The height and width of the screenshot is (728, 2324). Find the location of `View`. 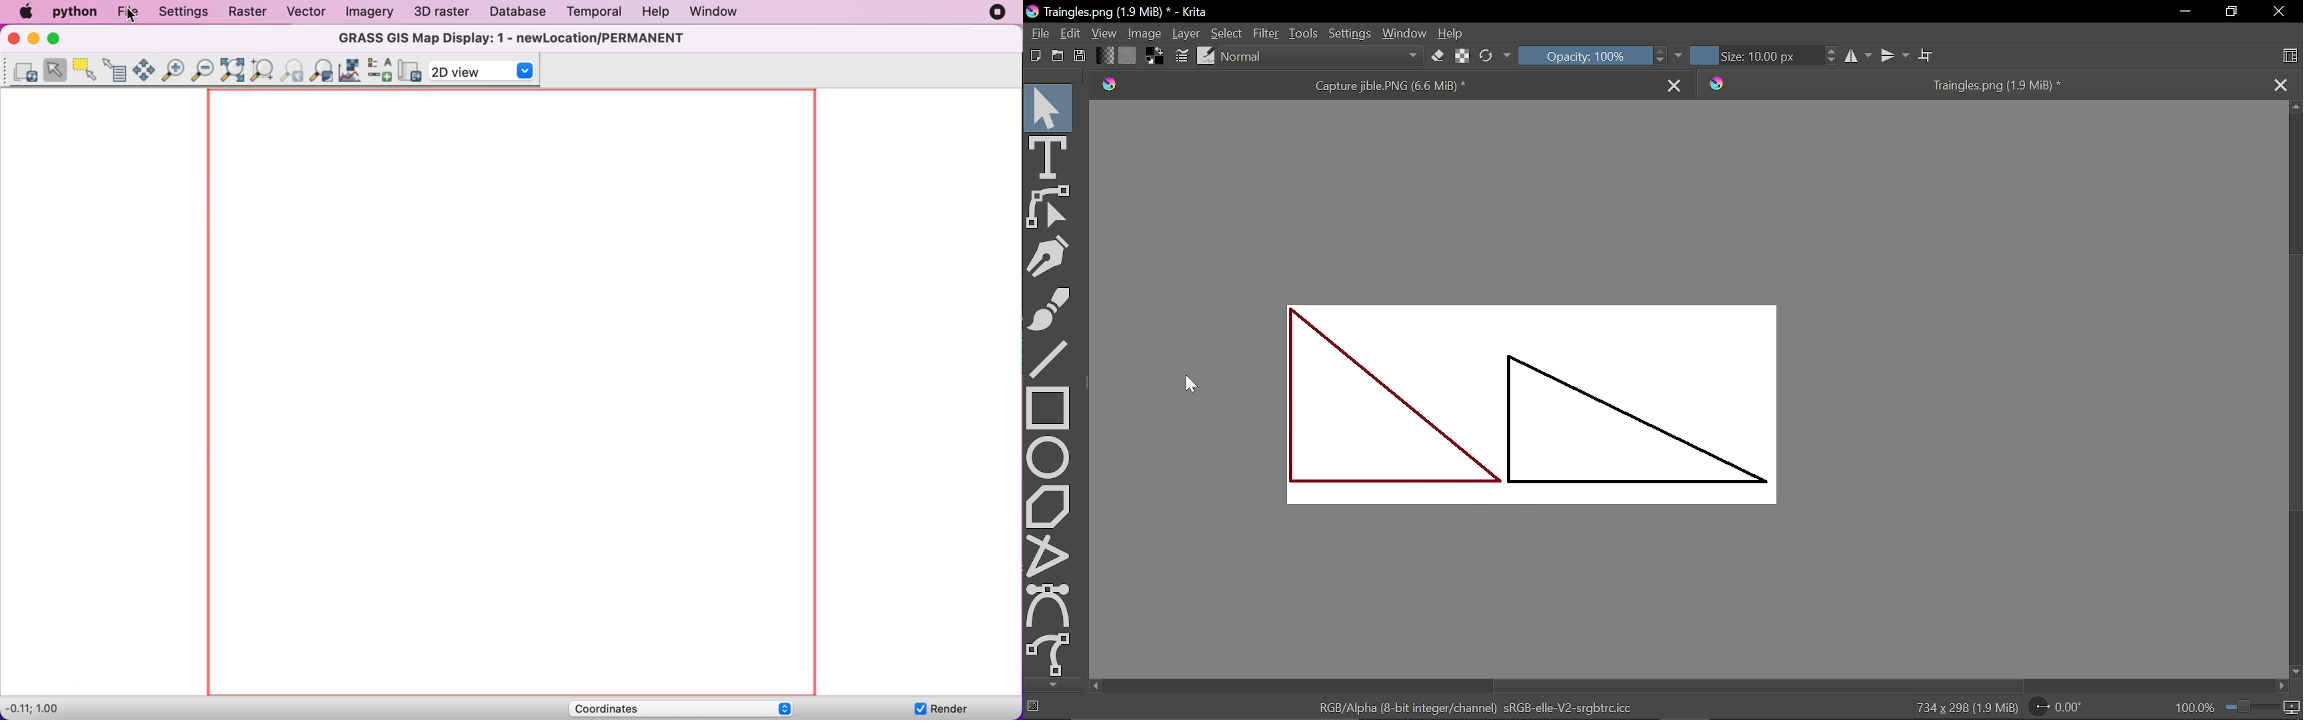

View is located at coordinates (1106, 33).